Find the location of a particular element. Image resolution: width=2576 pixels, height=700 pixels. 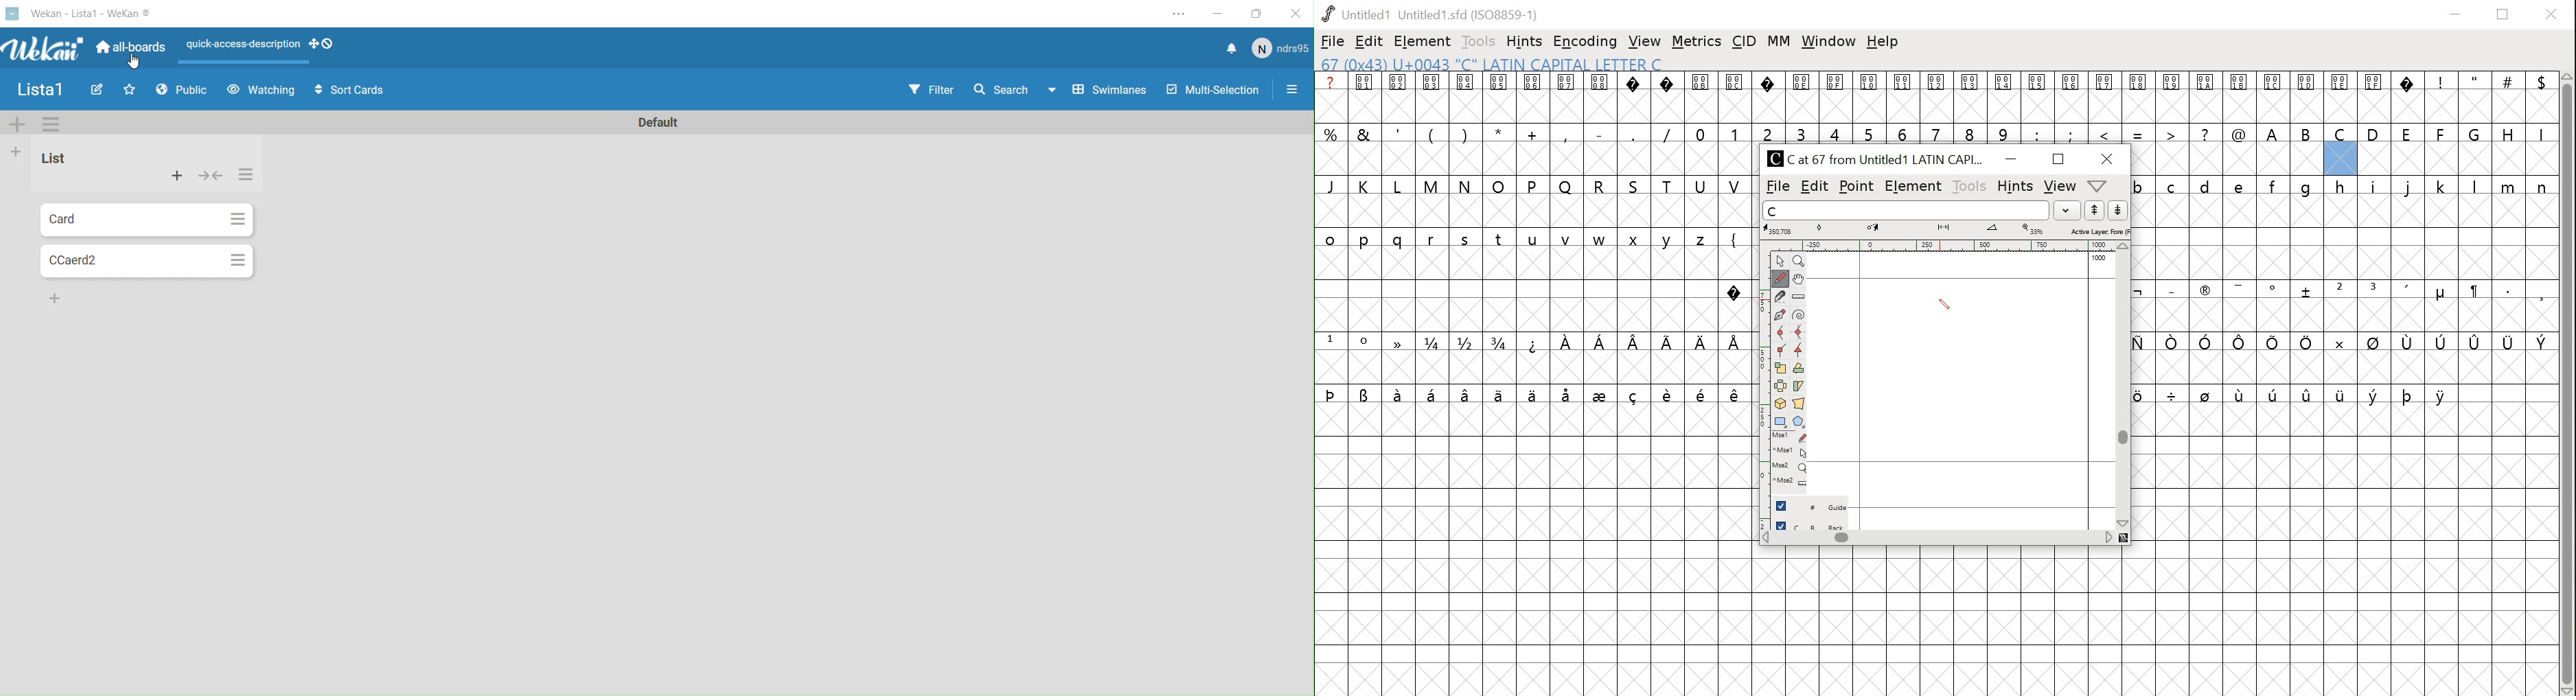

close is located at coordinates (2553, 14).